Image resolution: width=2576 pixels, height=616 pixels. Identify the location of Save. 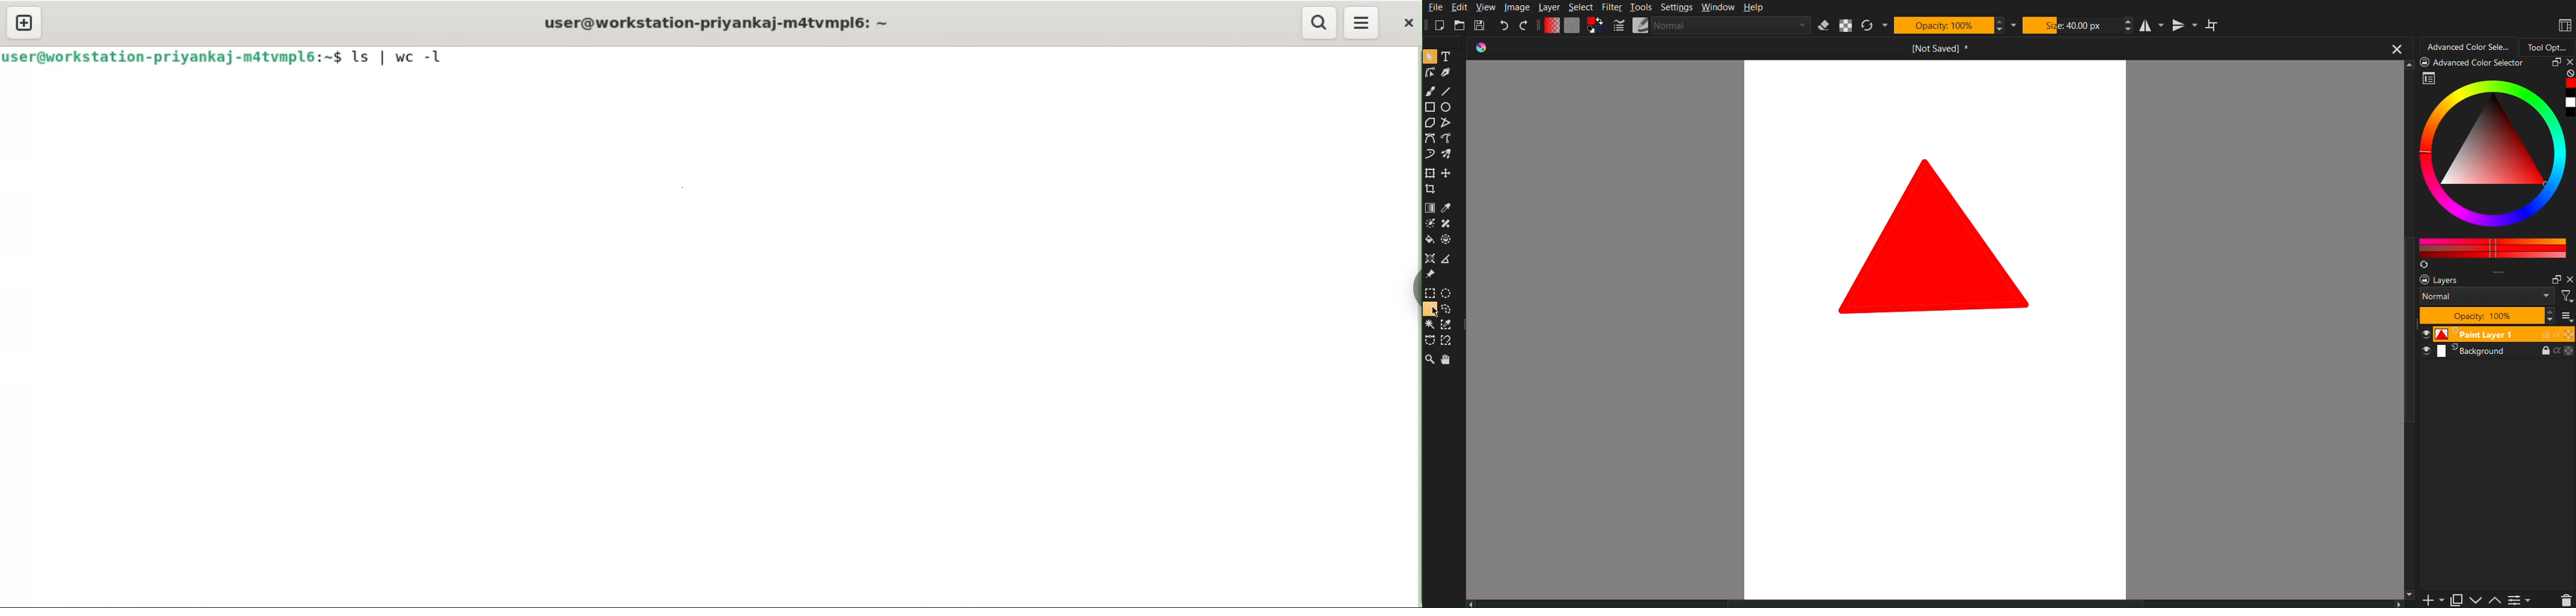
(1481, 26).